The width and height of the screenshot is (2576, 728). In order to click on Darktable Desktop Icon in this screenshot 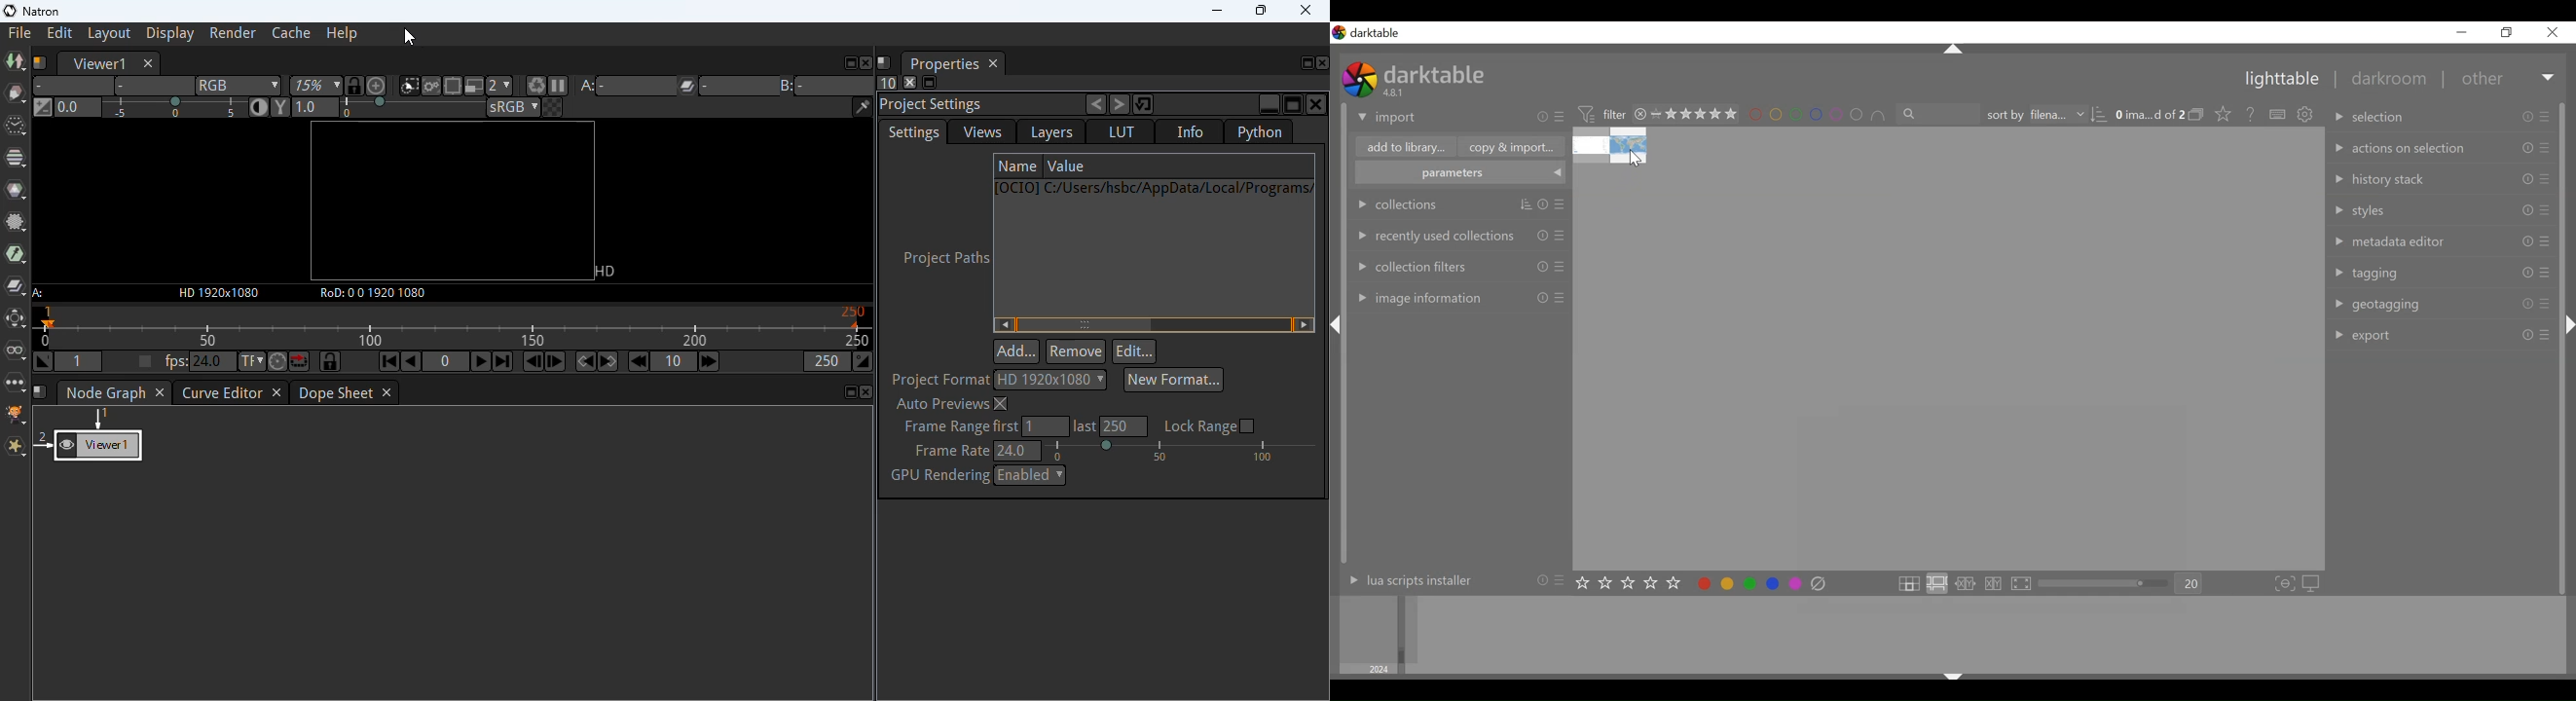, I will do `click(1361, 81)`.